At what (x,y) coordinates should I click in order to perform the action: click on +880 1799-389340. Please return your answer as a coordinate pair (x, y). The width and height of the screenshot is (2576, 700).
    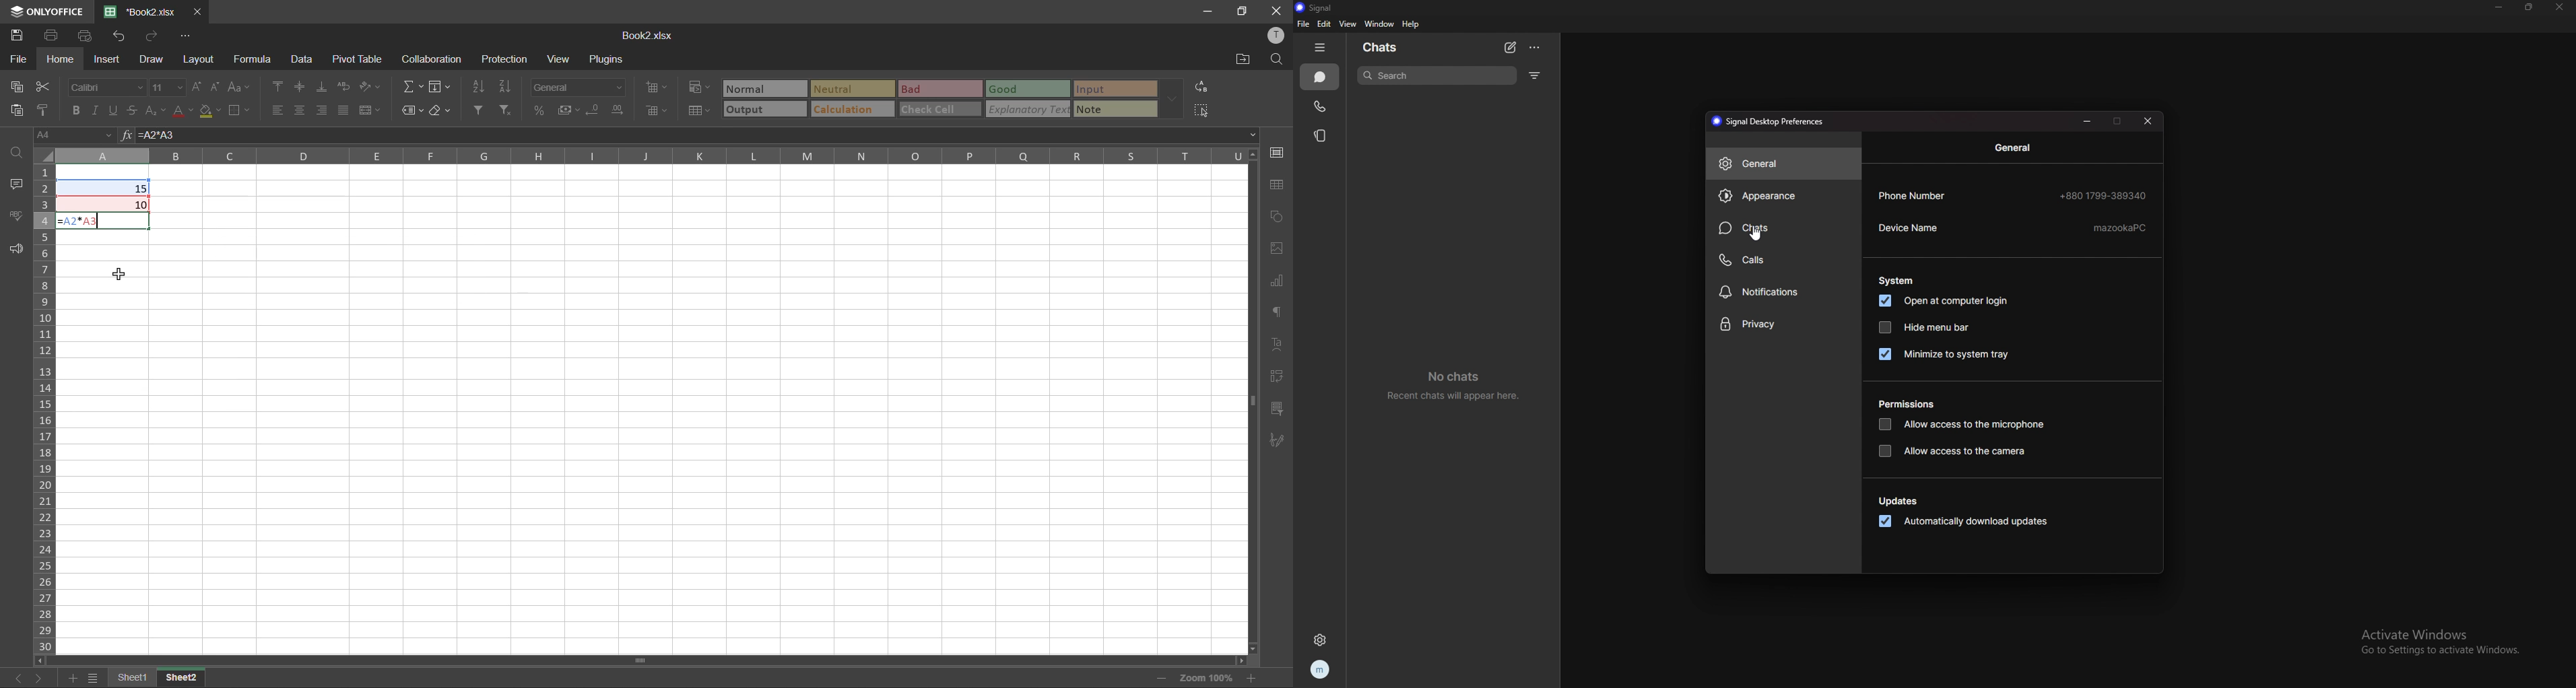
    Looking at the image, I should click on (2104, 195).